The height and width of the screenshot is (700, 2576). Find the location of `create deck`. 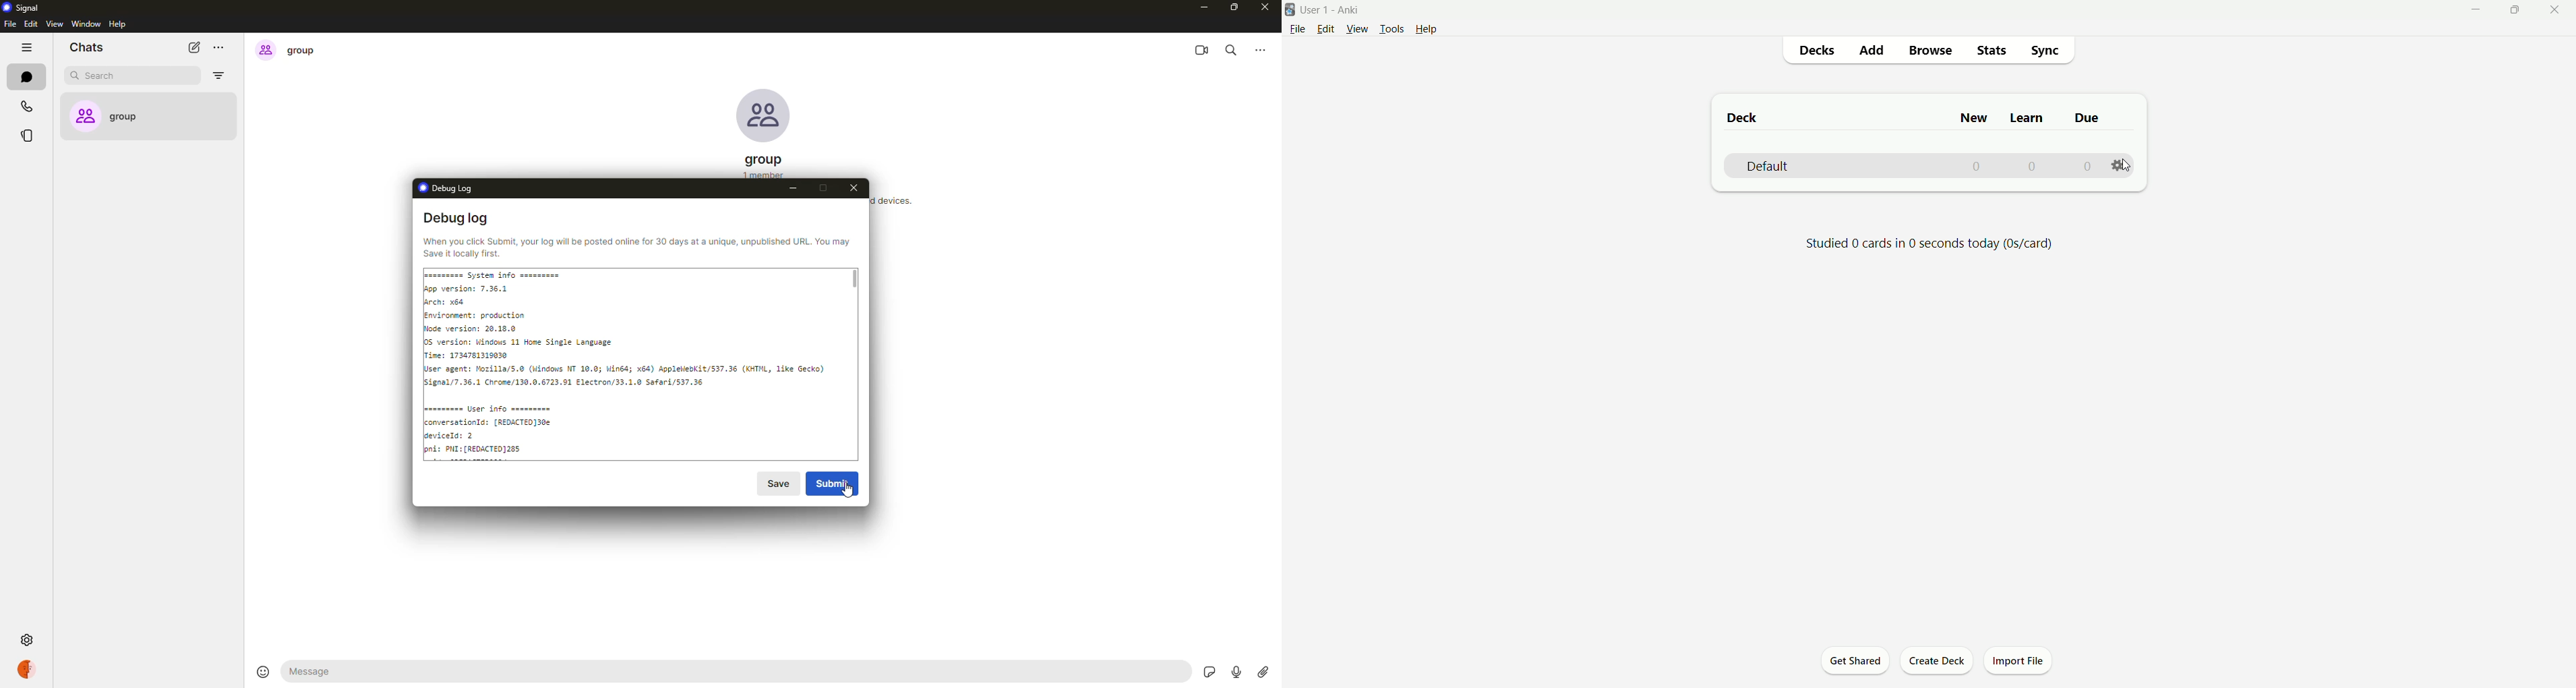

create deck is located at coordinates (1940, 662).